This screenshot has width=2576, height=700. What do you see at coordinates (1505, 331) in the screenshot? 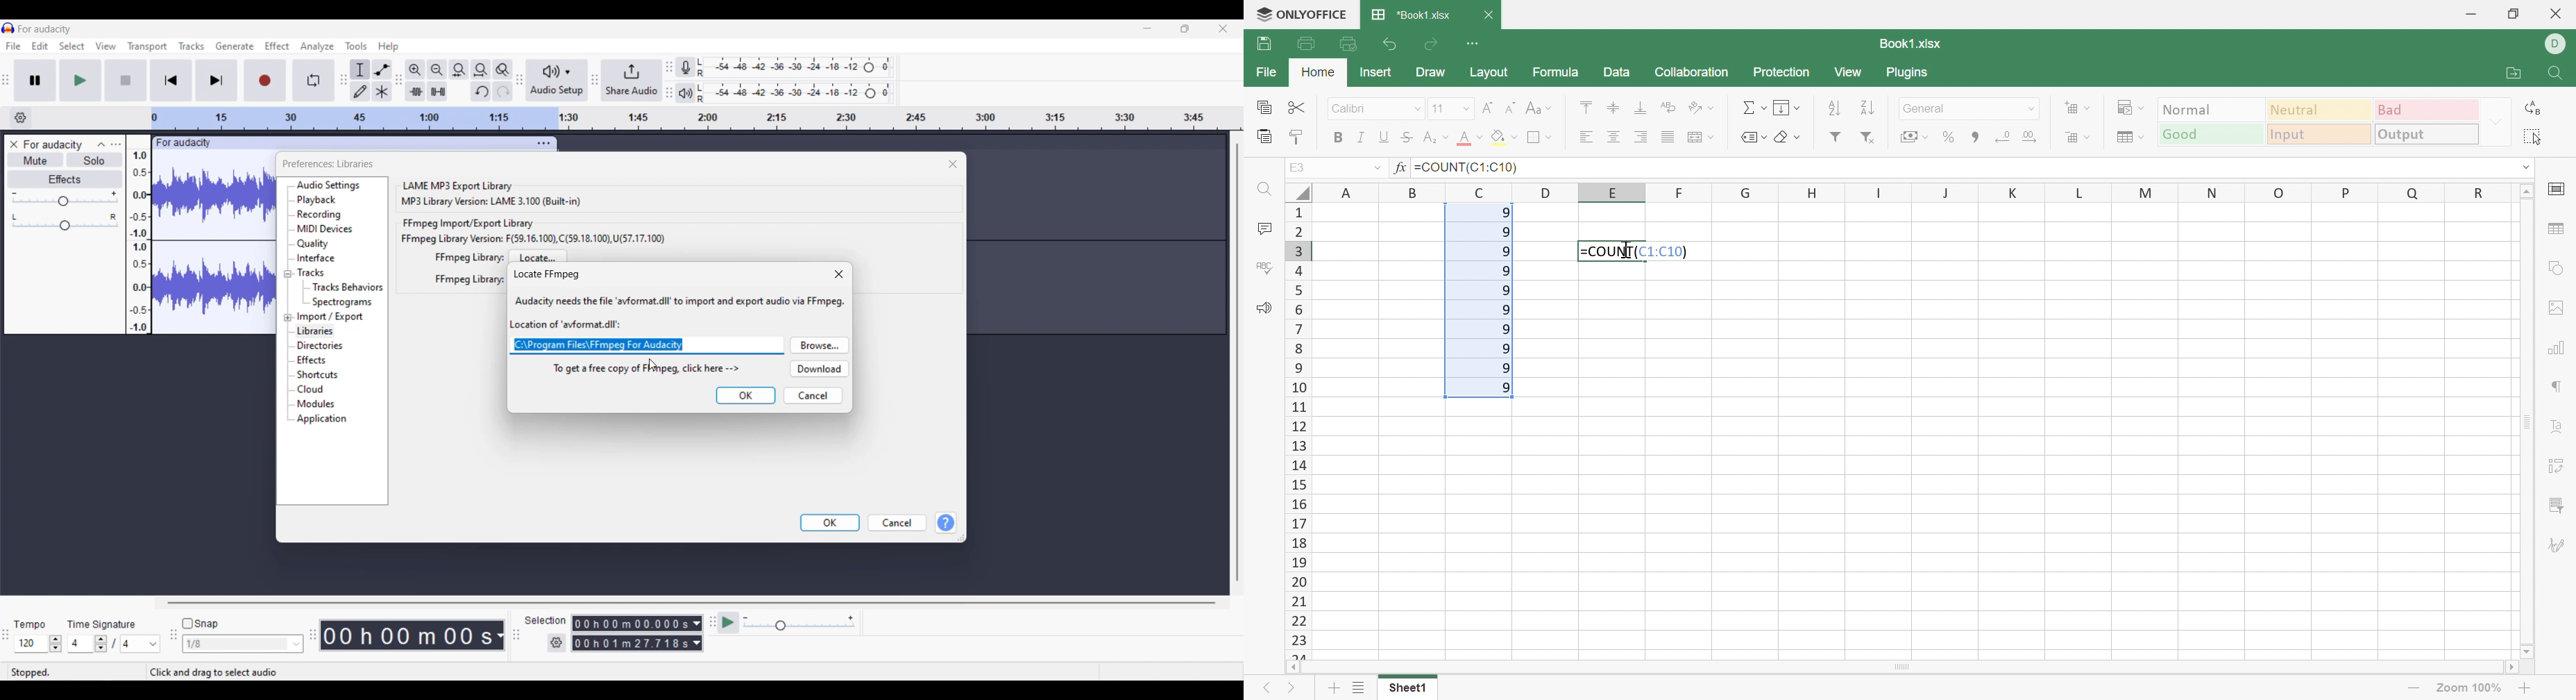
I see `9` at bounding box center [1505, 331].